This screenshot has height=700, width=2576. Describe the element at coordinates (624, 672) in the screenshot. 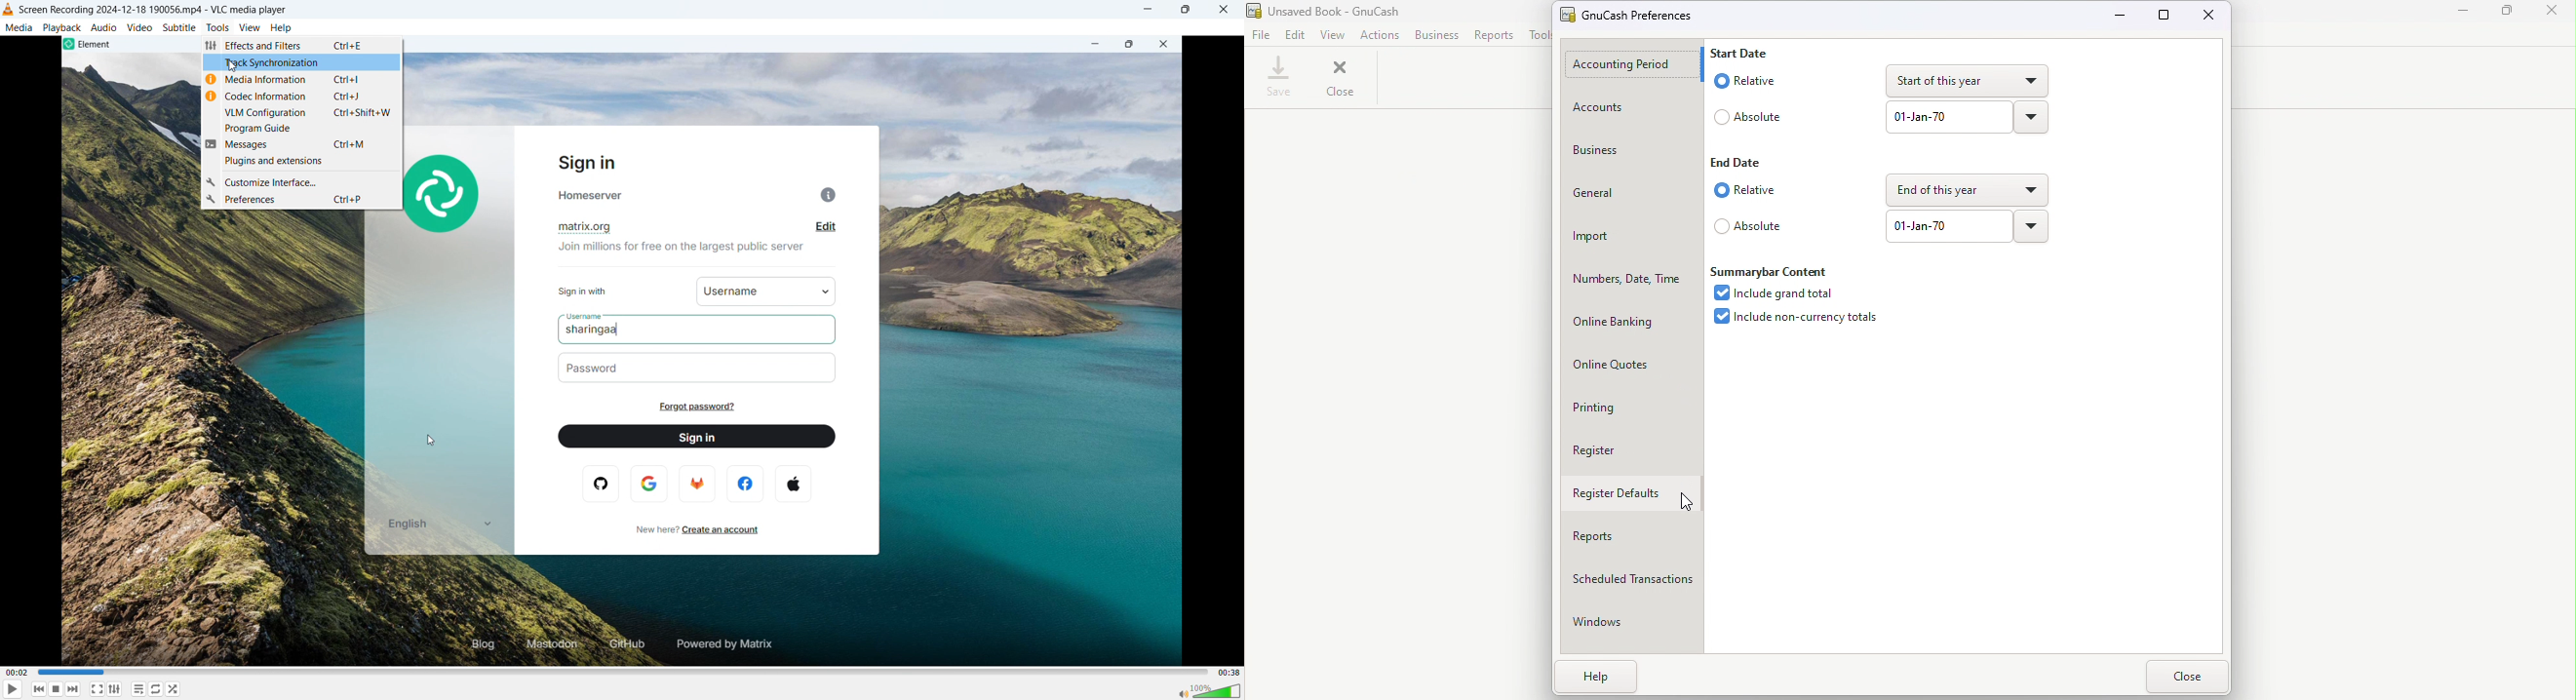

I see `time bar` at that location.